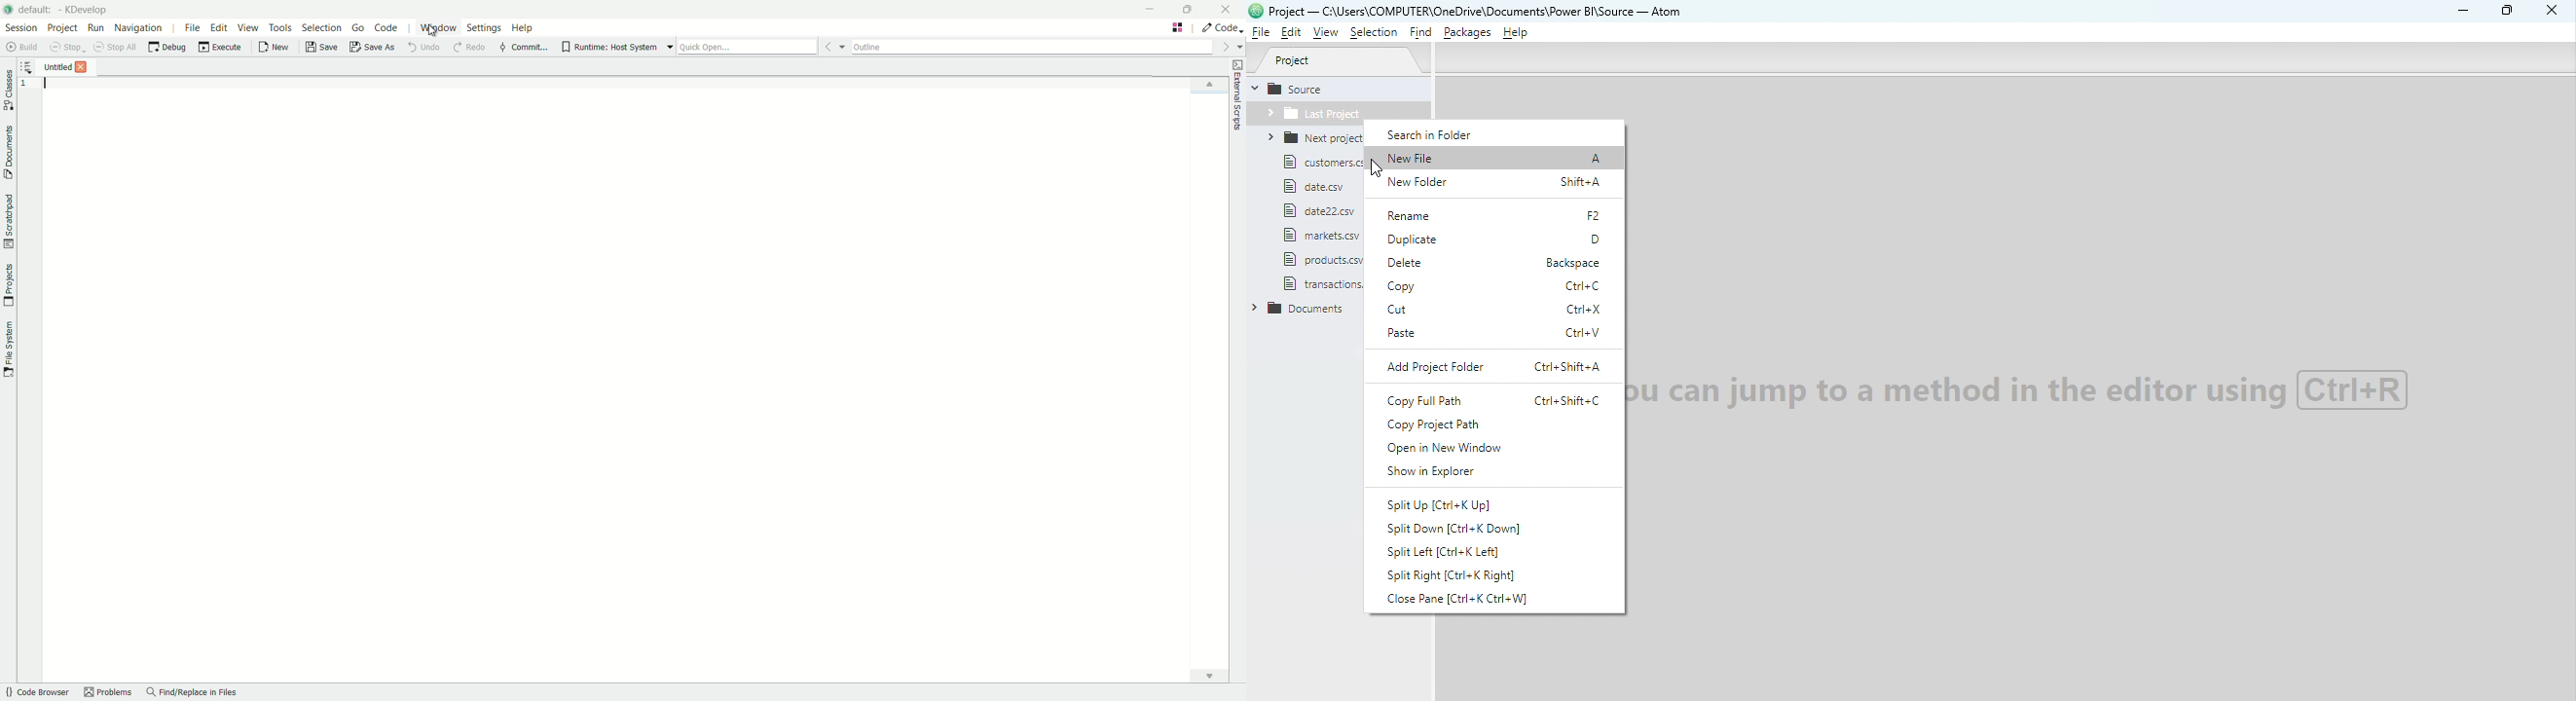 This screenshot has height=728, width=2576. What do you see at coordinates (1321, 234) in the screenshot?
I see `file` at bounding box center [1321, 234].